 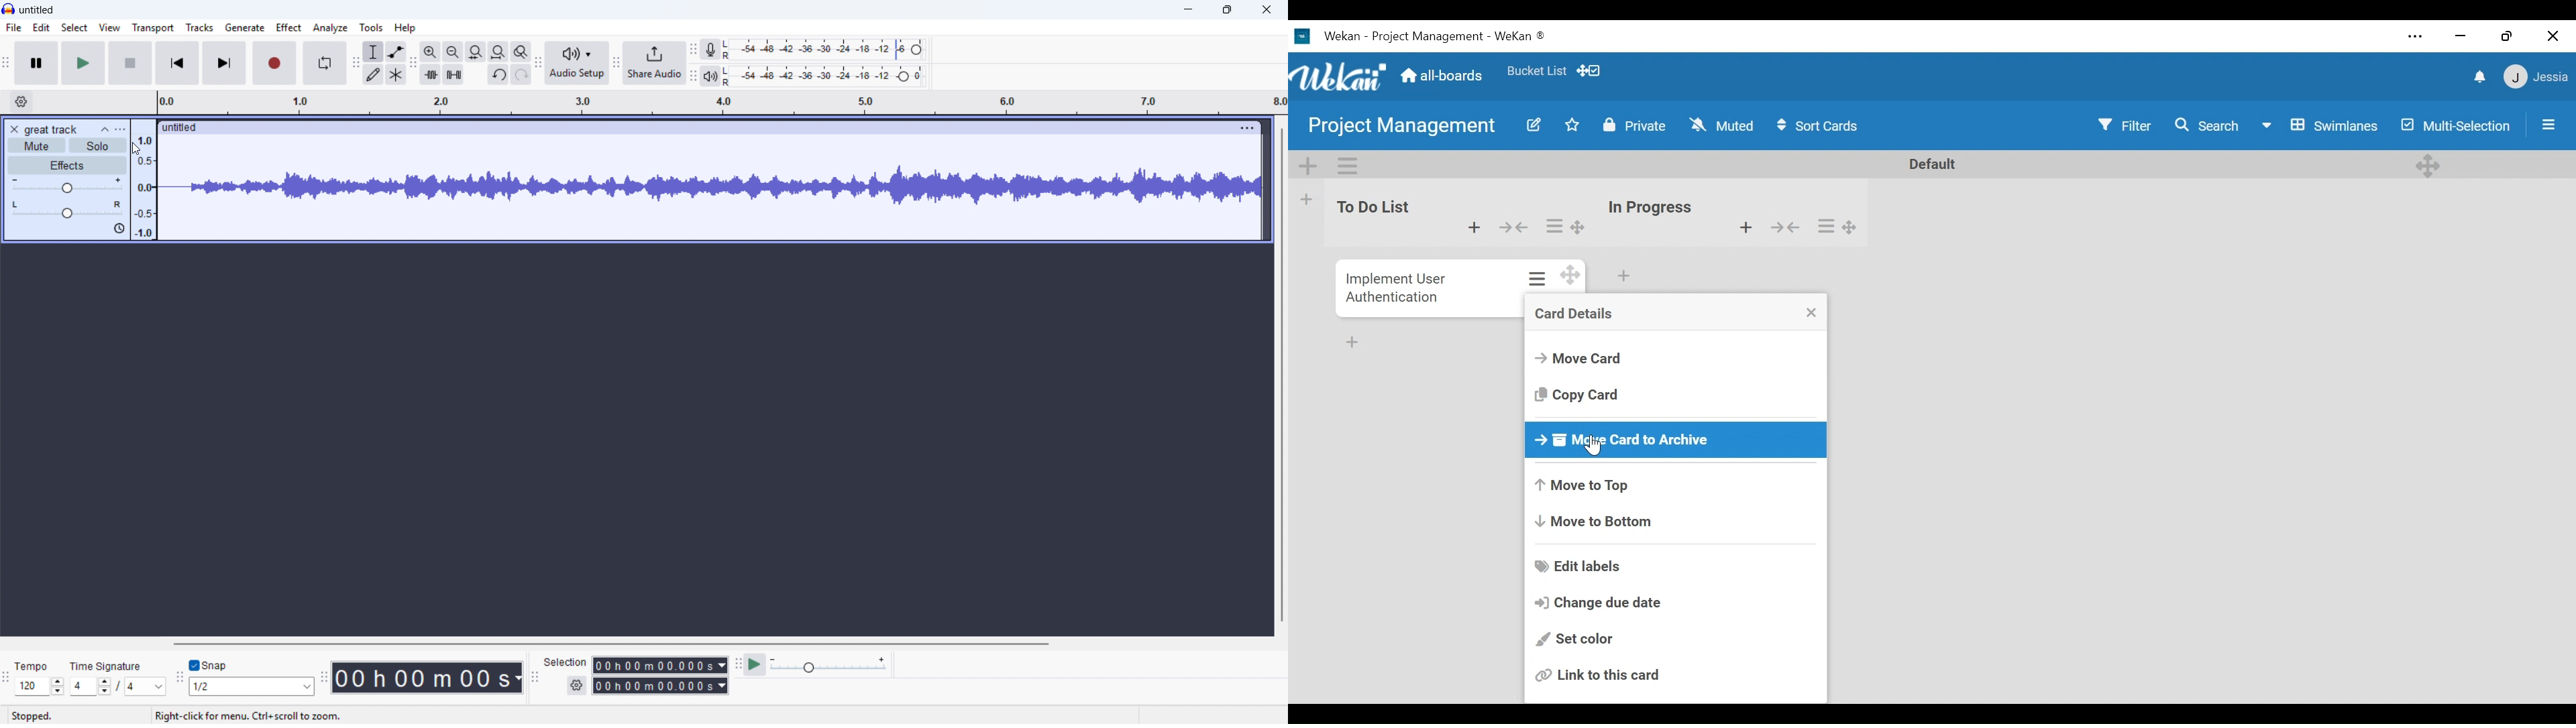 I want to click on Play at speed toolbar , so click(x=737, y=663).